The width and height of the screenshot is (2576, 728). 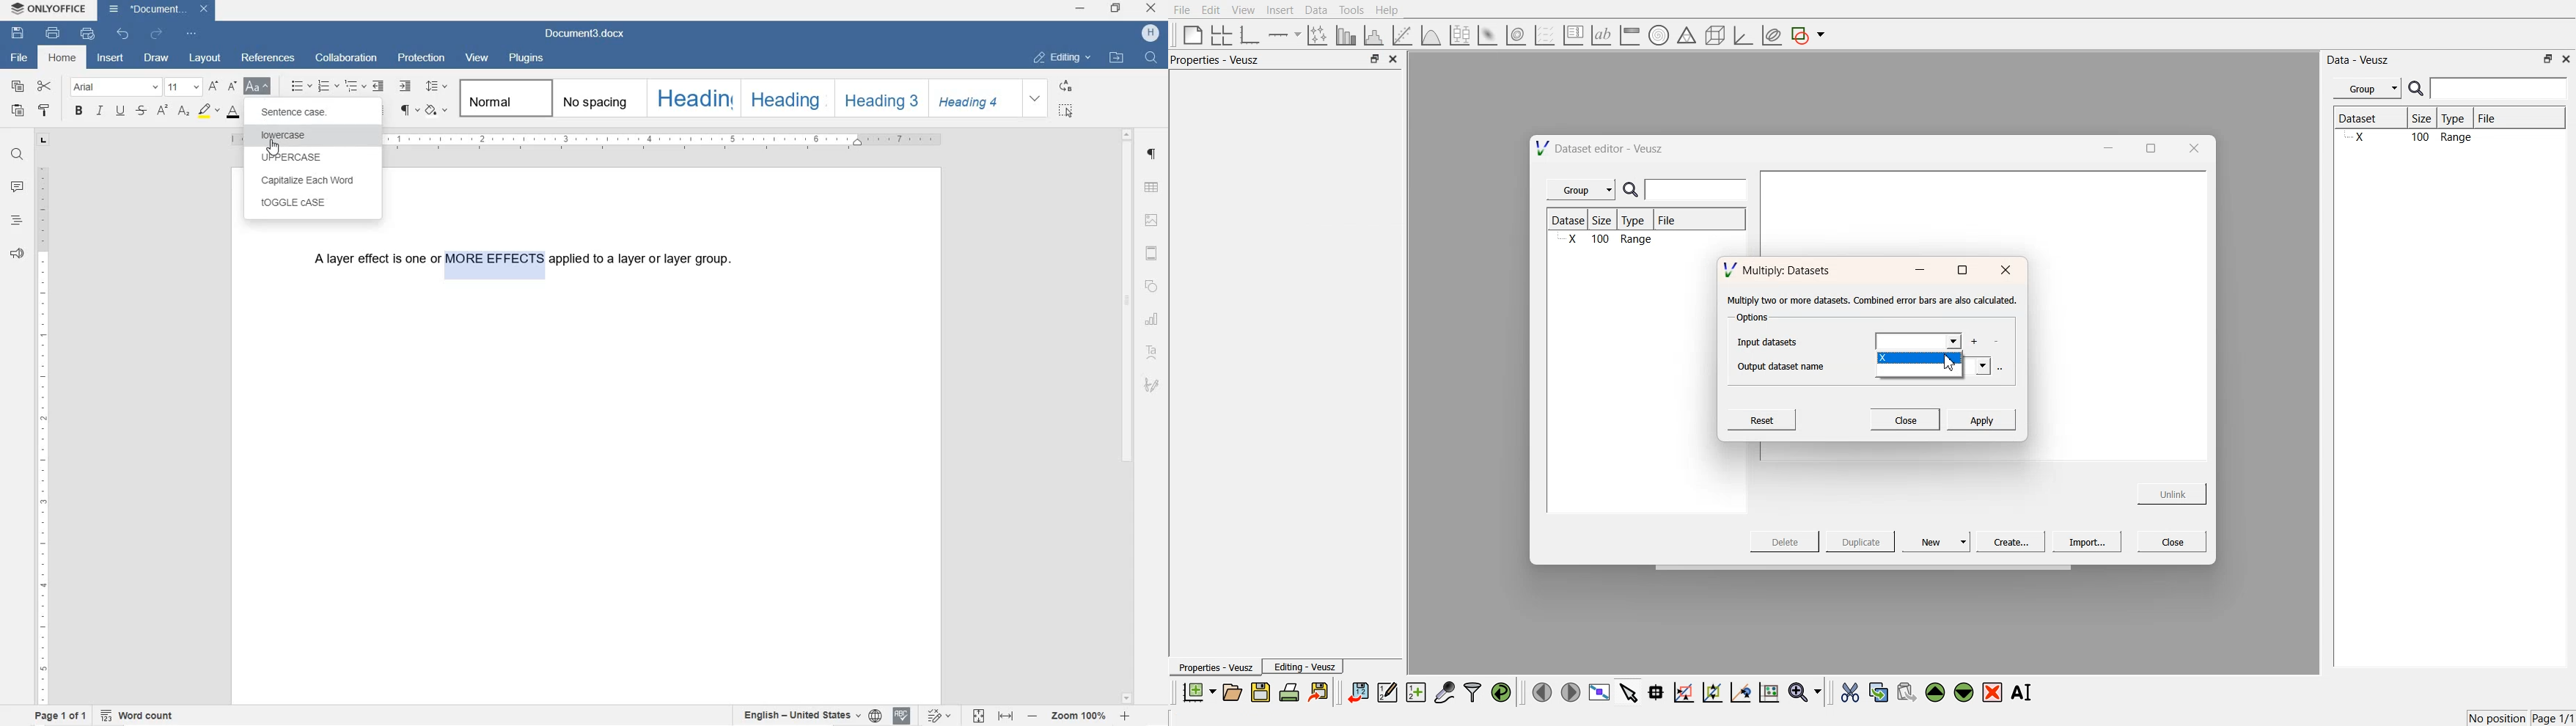 What do you see at coordinates (45, 111) in the screenshot?
I see `COPY STYLE` at bounding box center [45, 111].